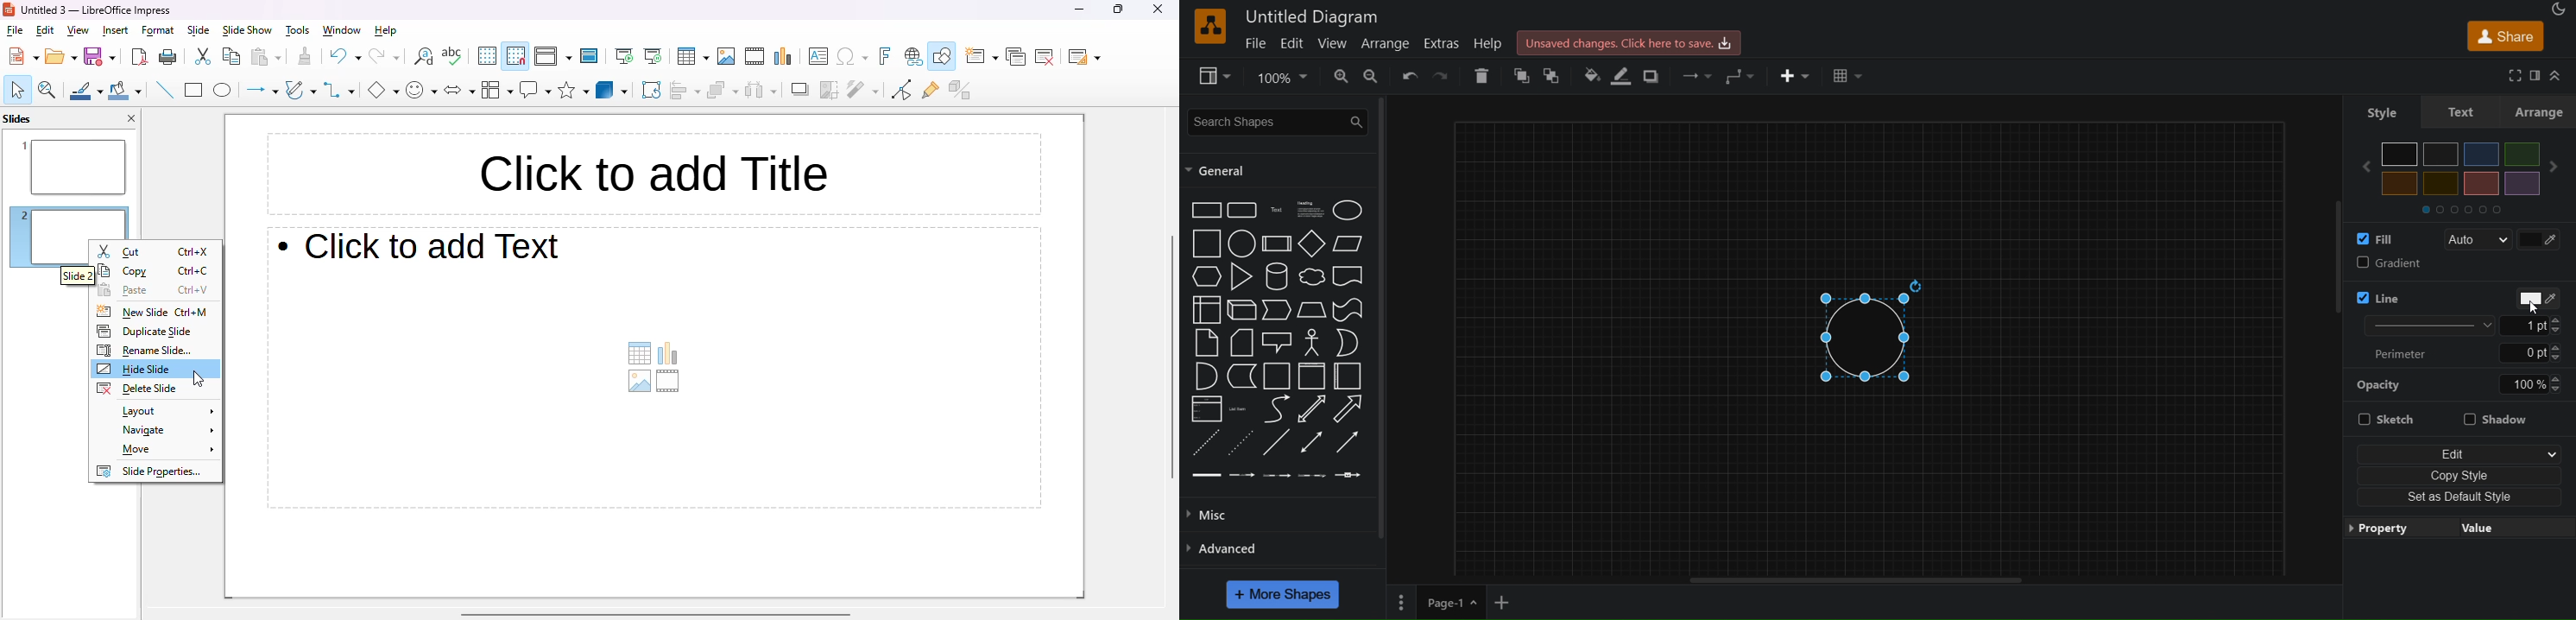 The image size is (2576, 644). What do you see at coordinates (913, 57) in the screenshot?
I see `insert hyperlink` at bounding box center [913, 57].